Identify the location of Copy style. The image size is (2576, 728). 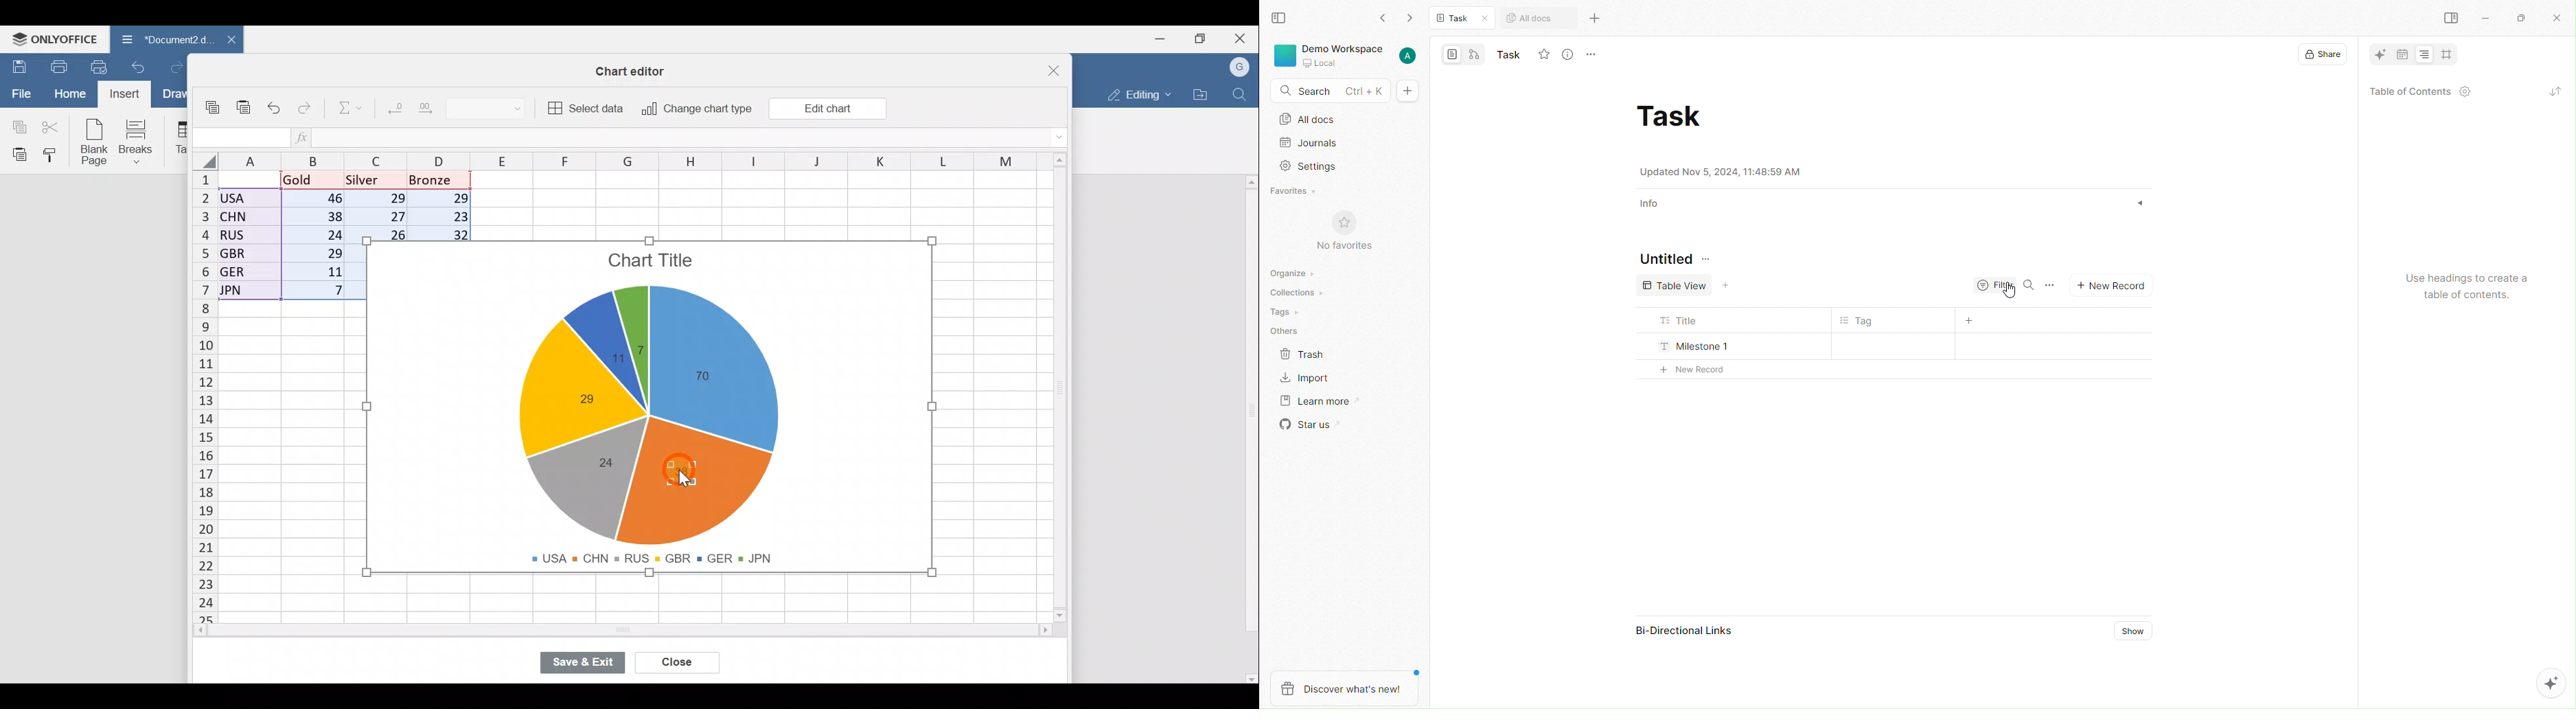
(55, 154).